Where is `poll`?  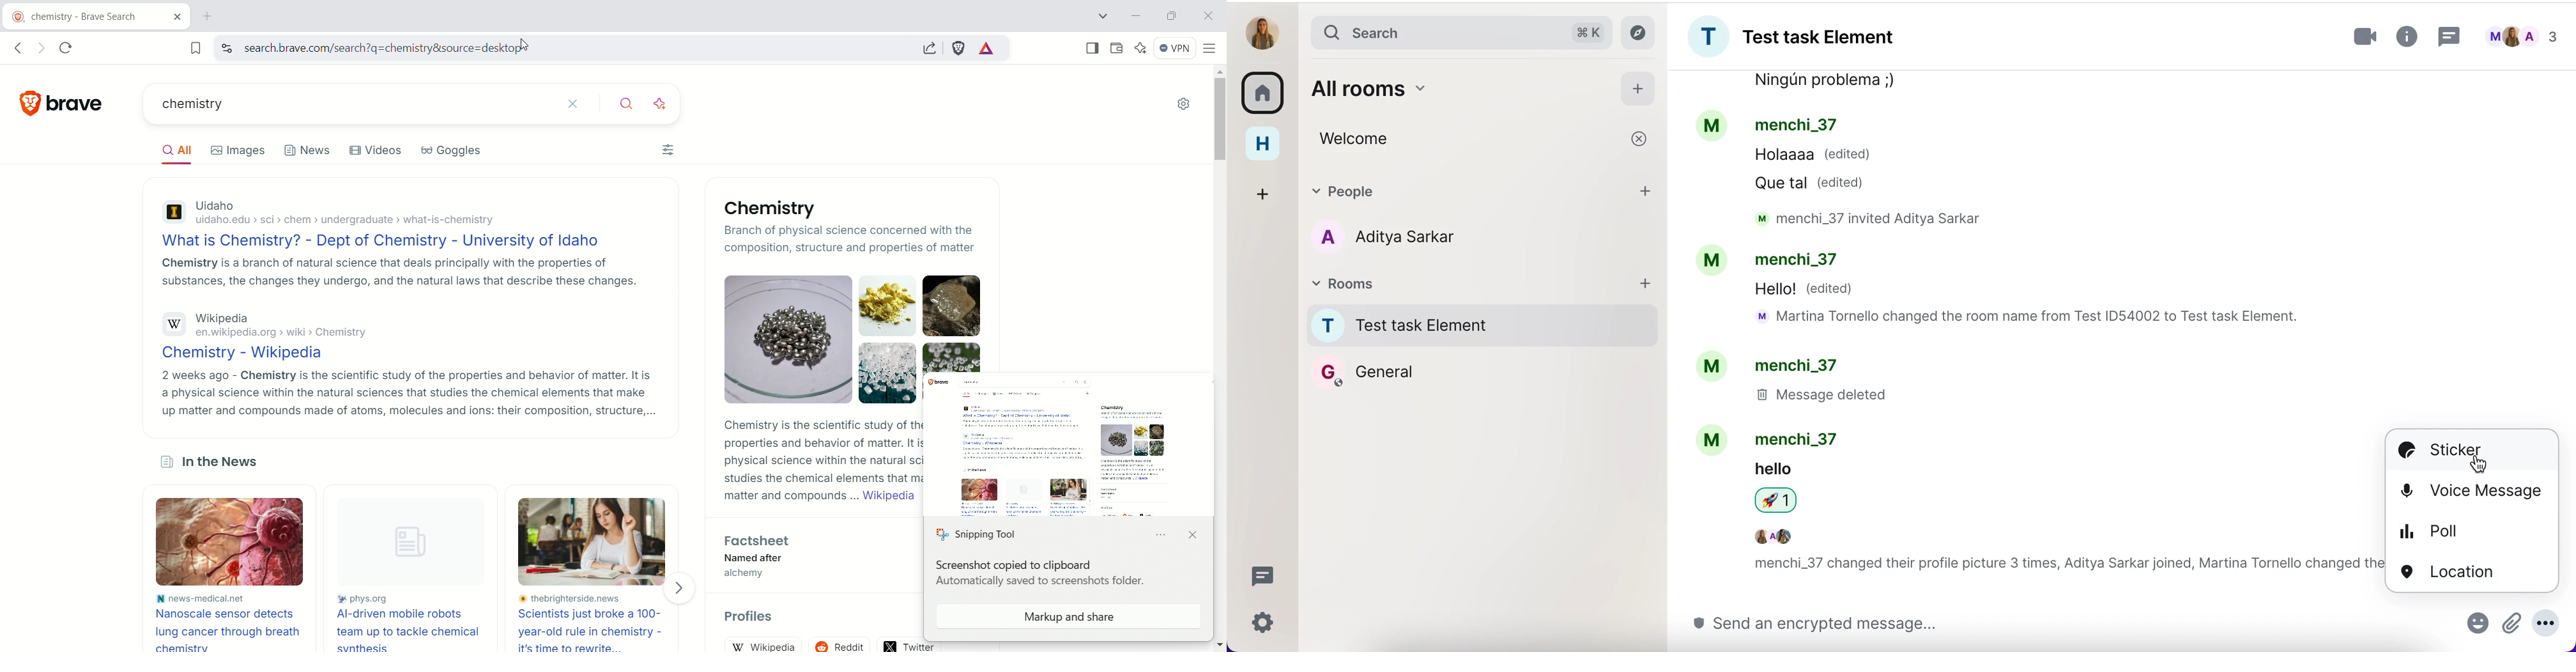 poll is located at coordinates (2473, 530).